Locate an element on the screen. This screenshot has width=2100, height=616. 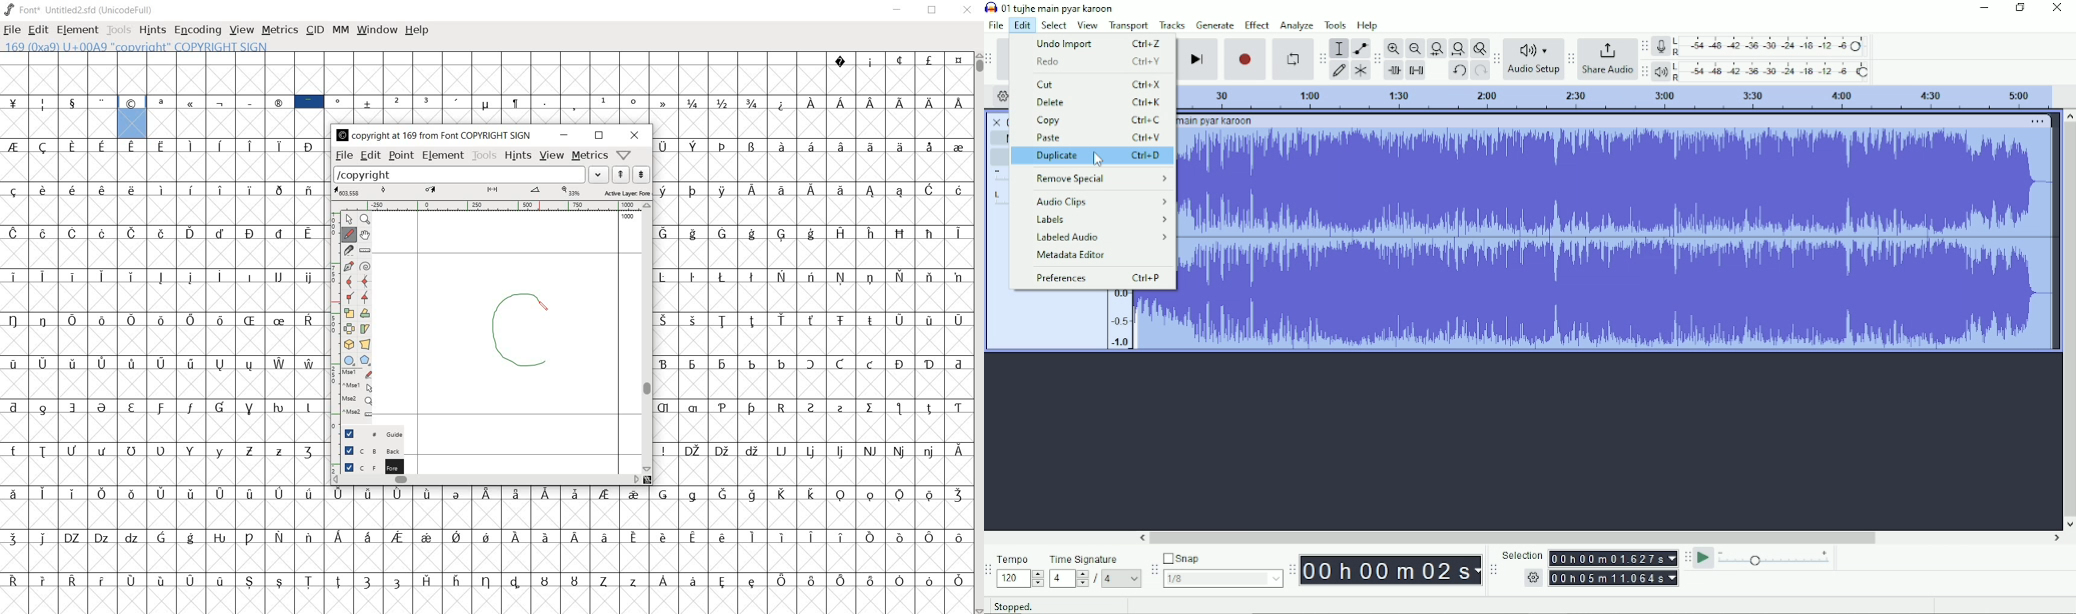
View is located at coordinates (1088, 25).